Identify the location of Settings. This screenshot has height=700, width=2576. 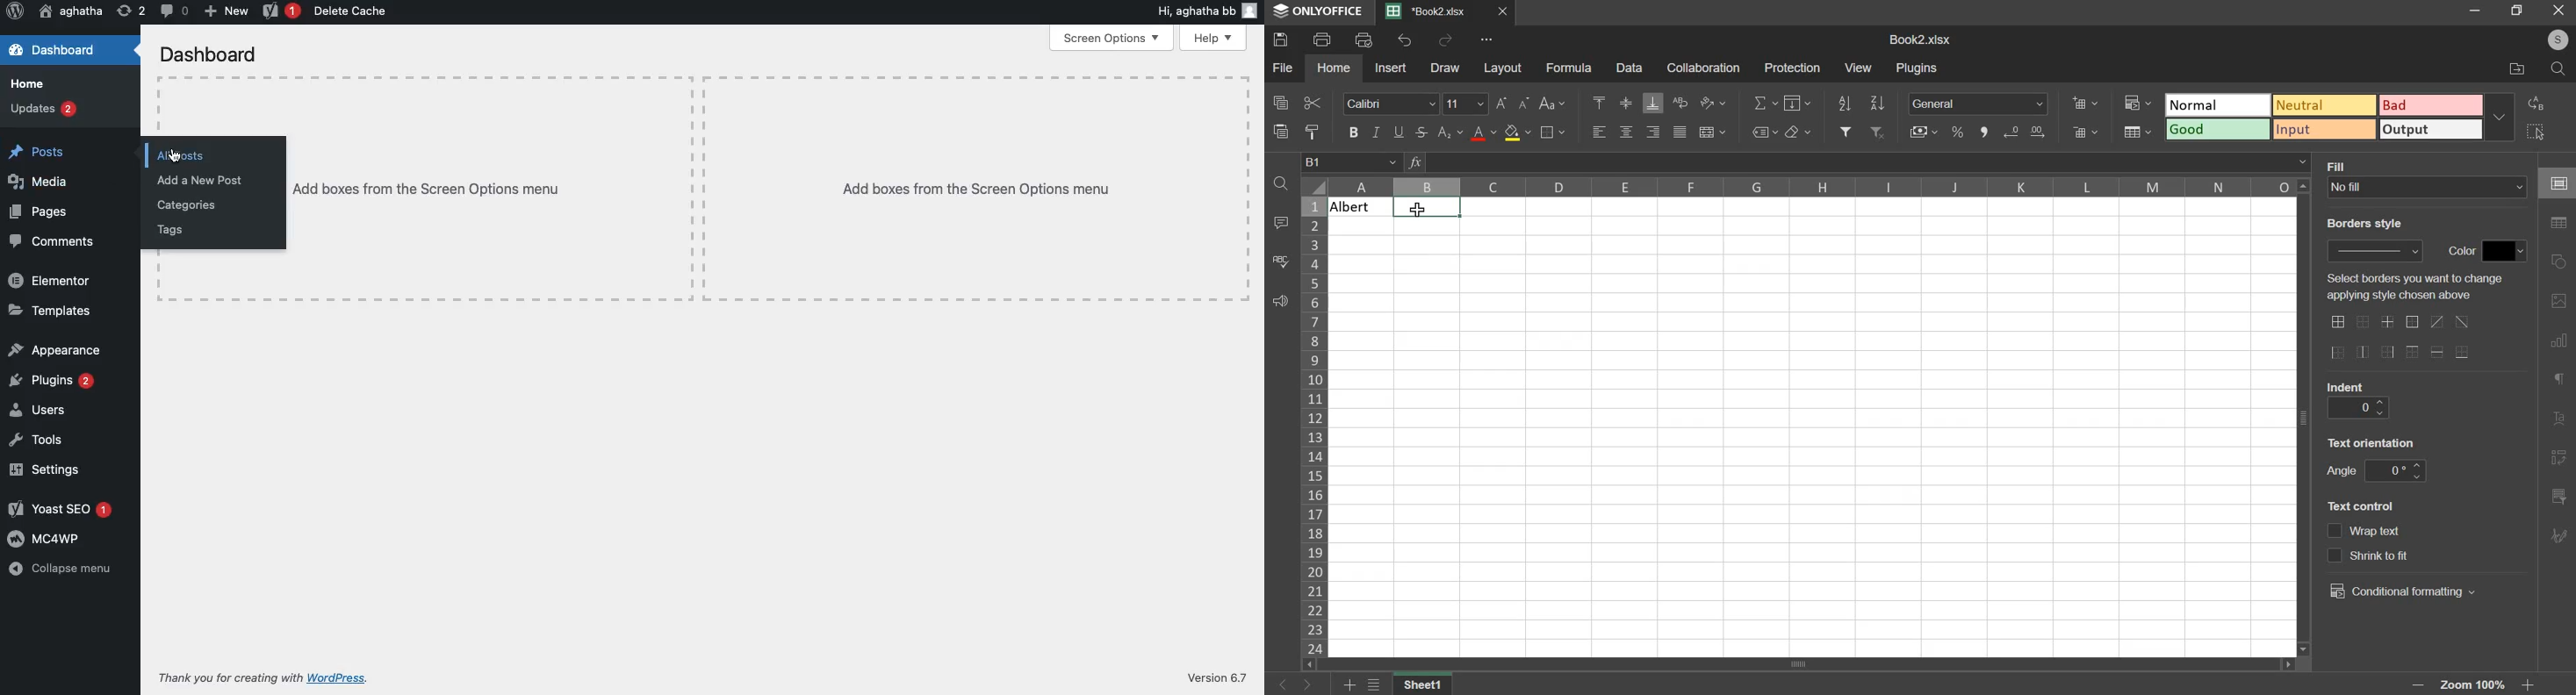
(47, 468).